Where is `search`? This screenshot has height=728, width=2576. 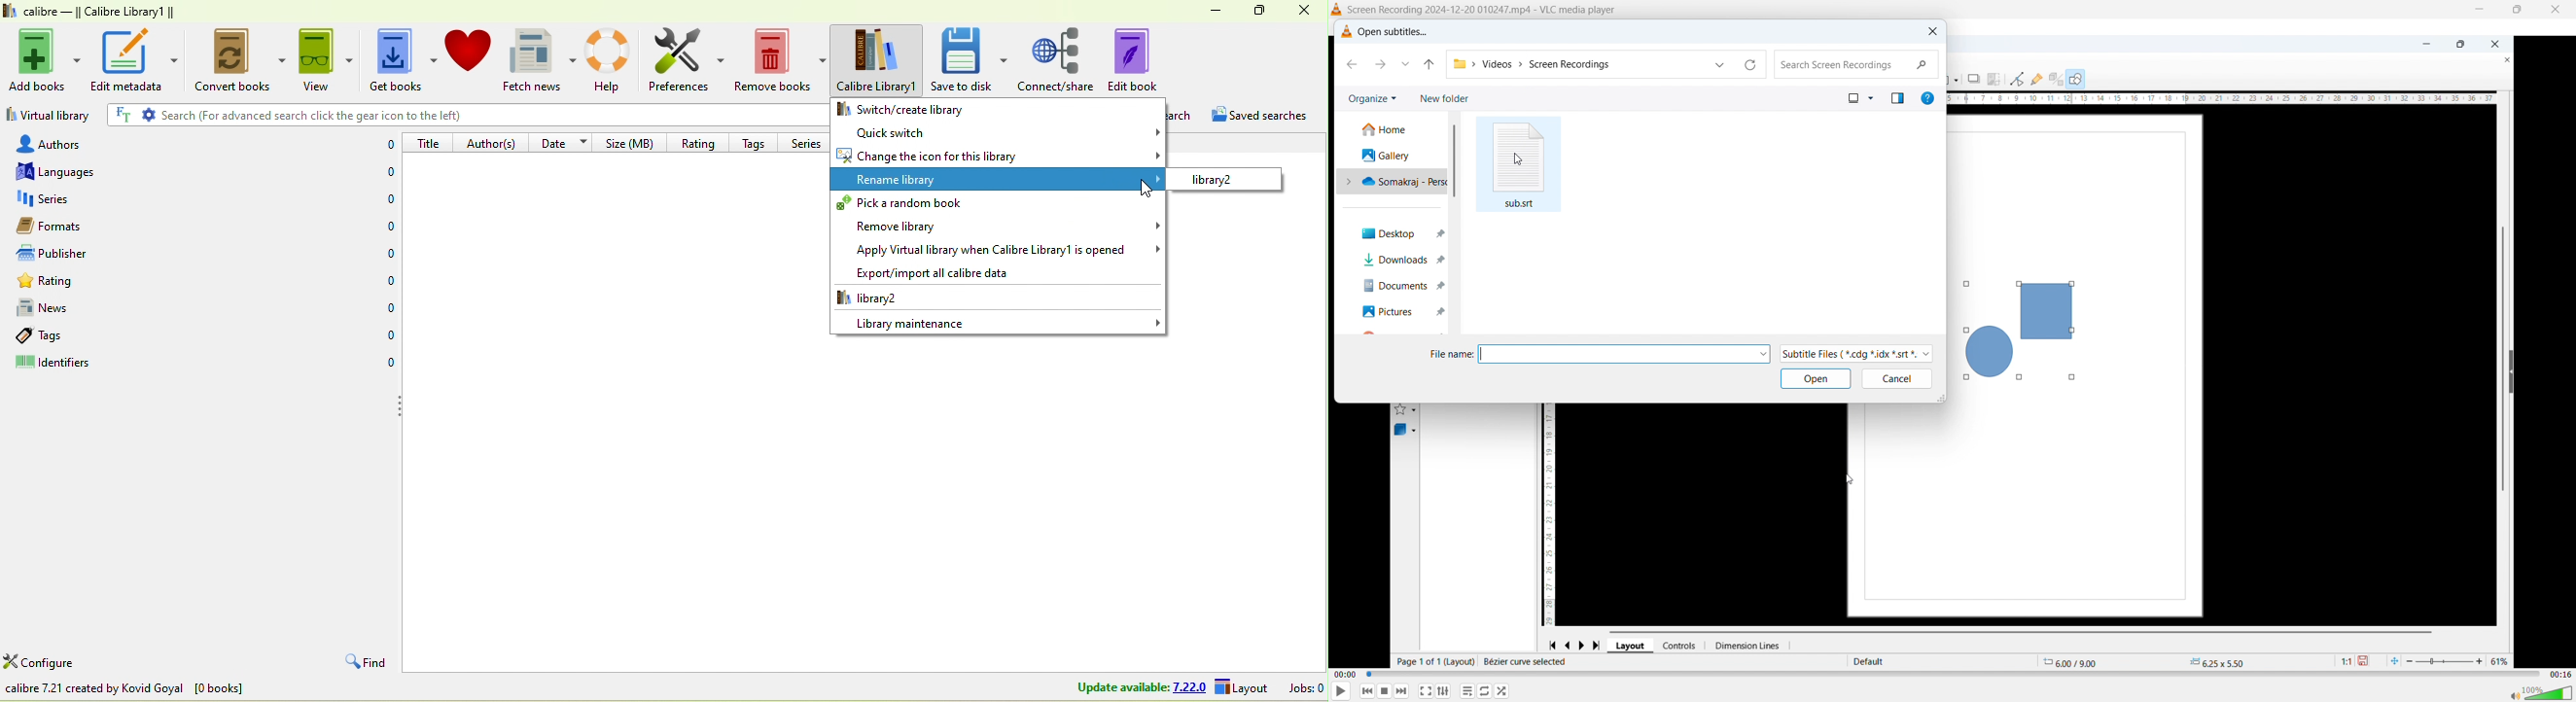 search is located at coordinates (1183, 117).